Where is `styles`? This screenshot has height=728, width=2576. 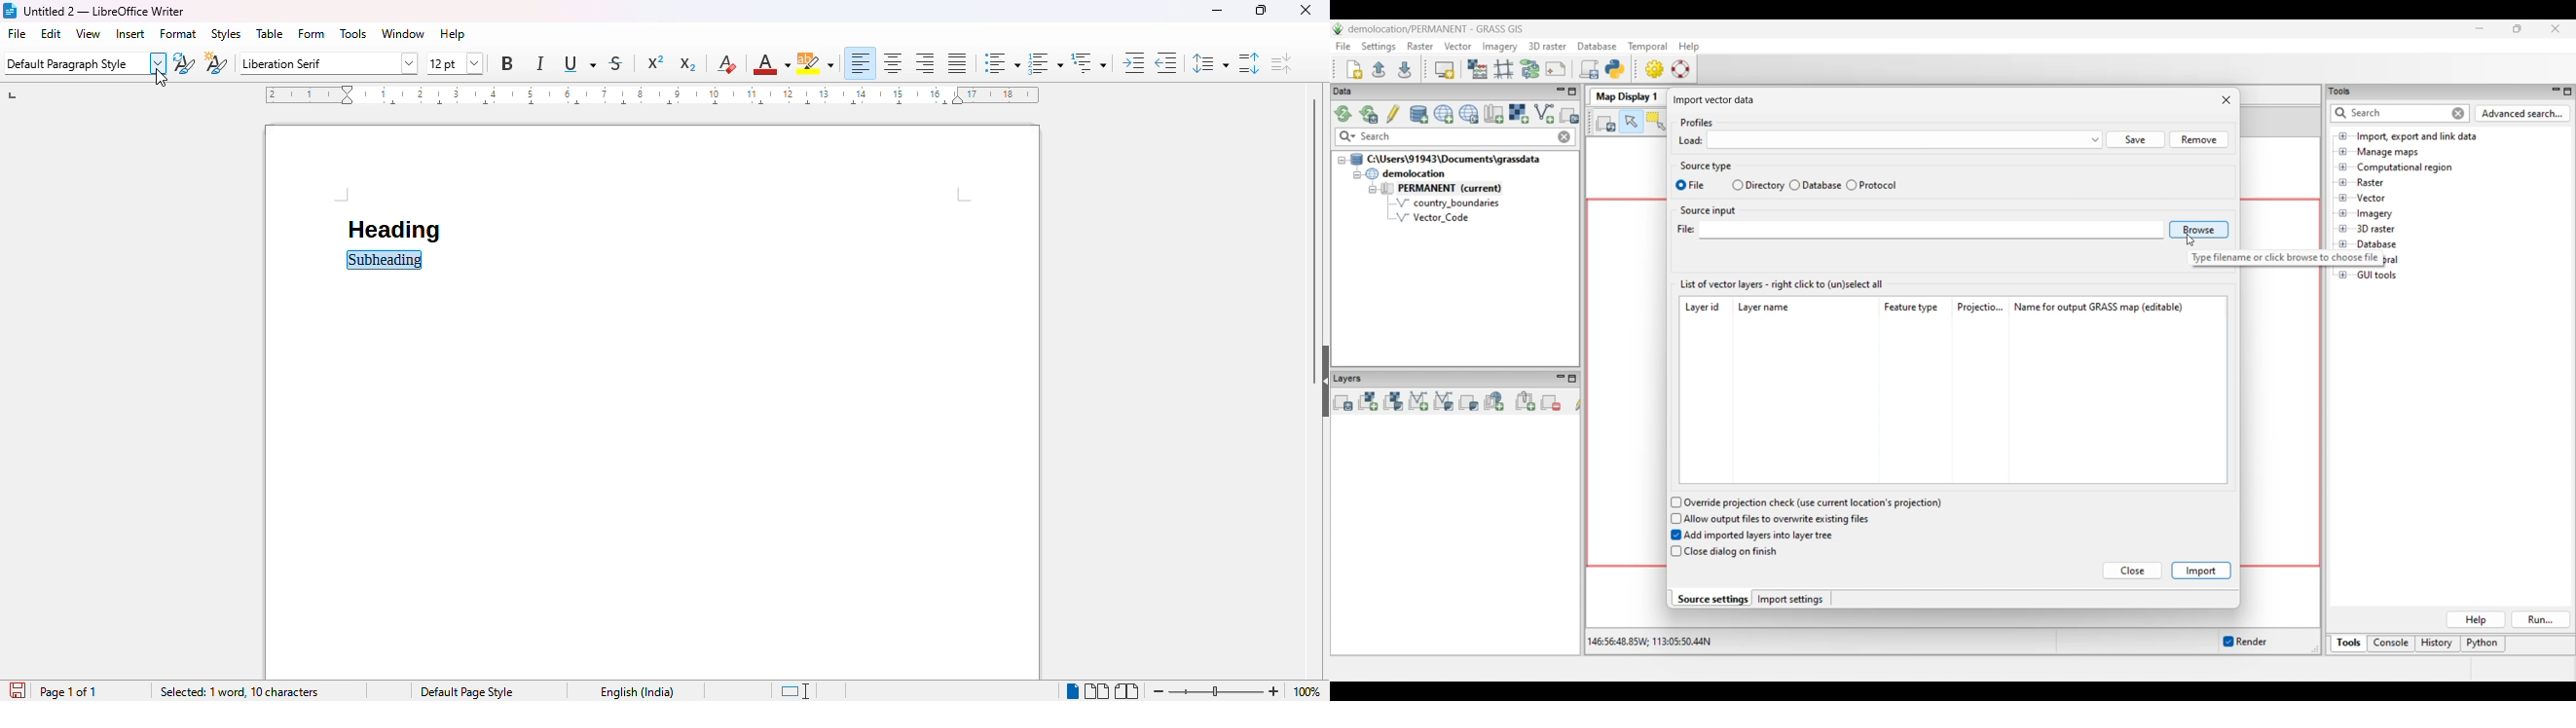
styles is located at coordinates (225, 34).